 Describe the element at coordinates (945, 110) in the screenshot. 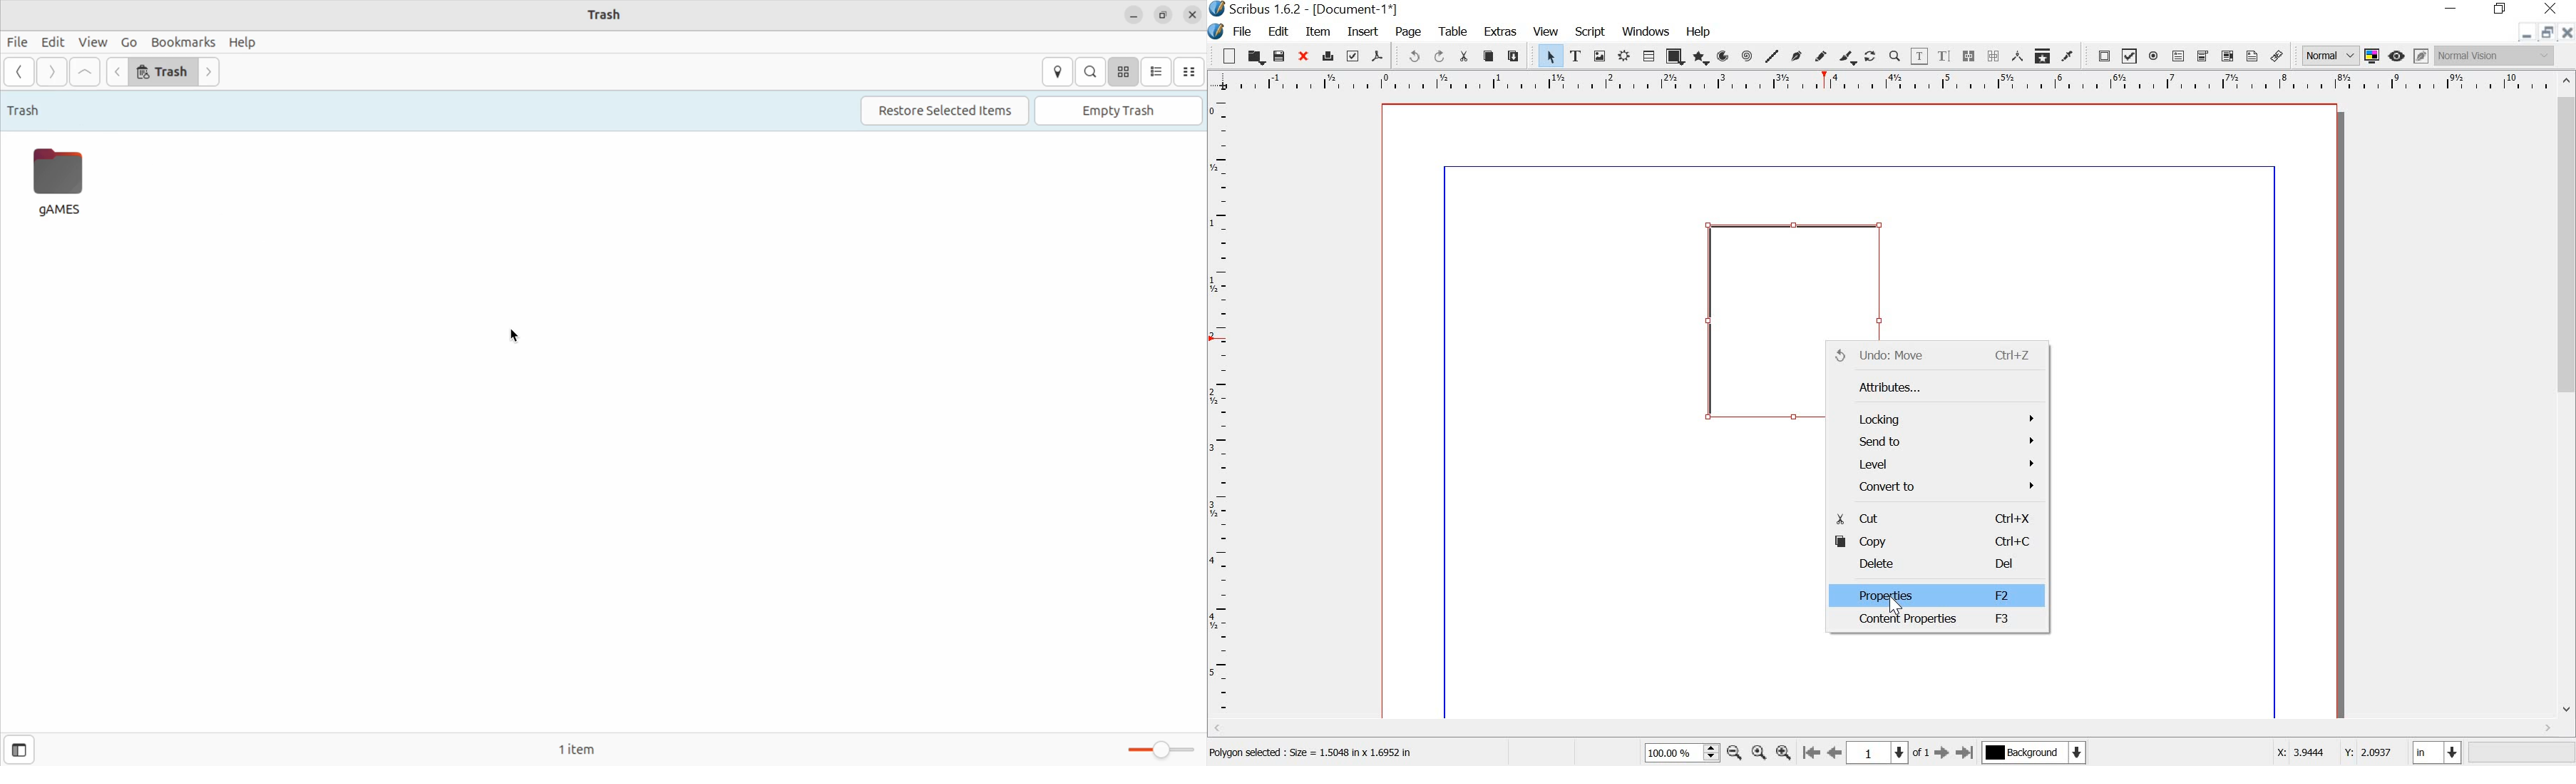

I see `restore selected items` at that location.